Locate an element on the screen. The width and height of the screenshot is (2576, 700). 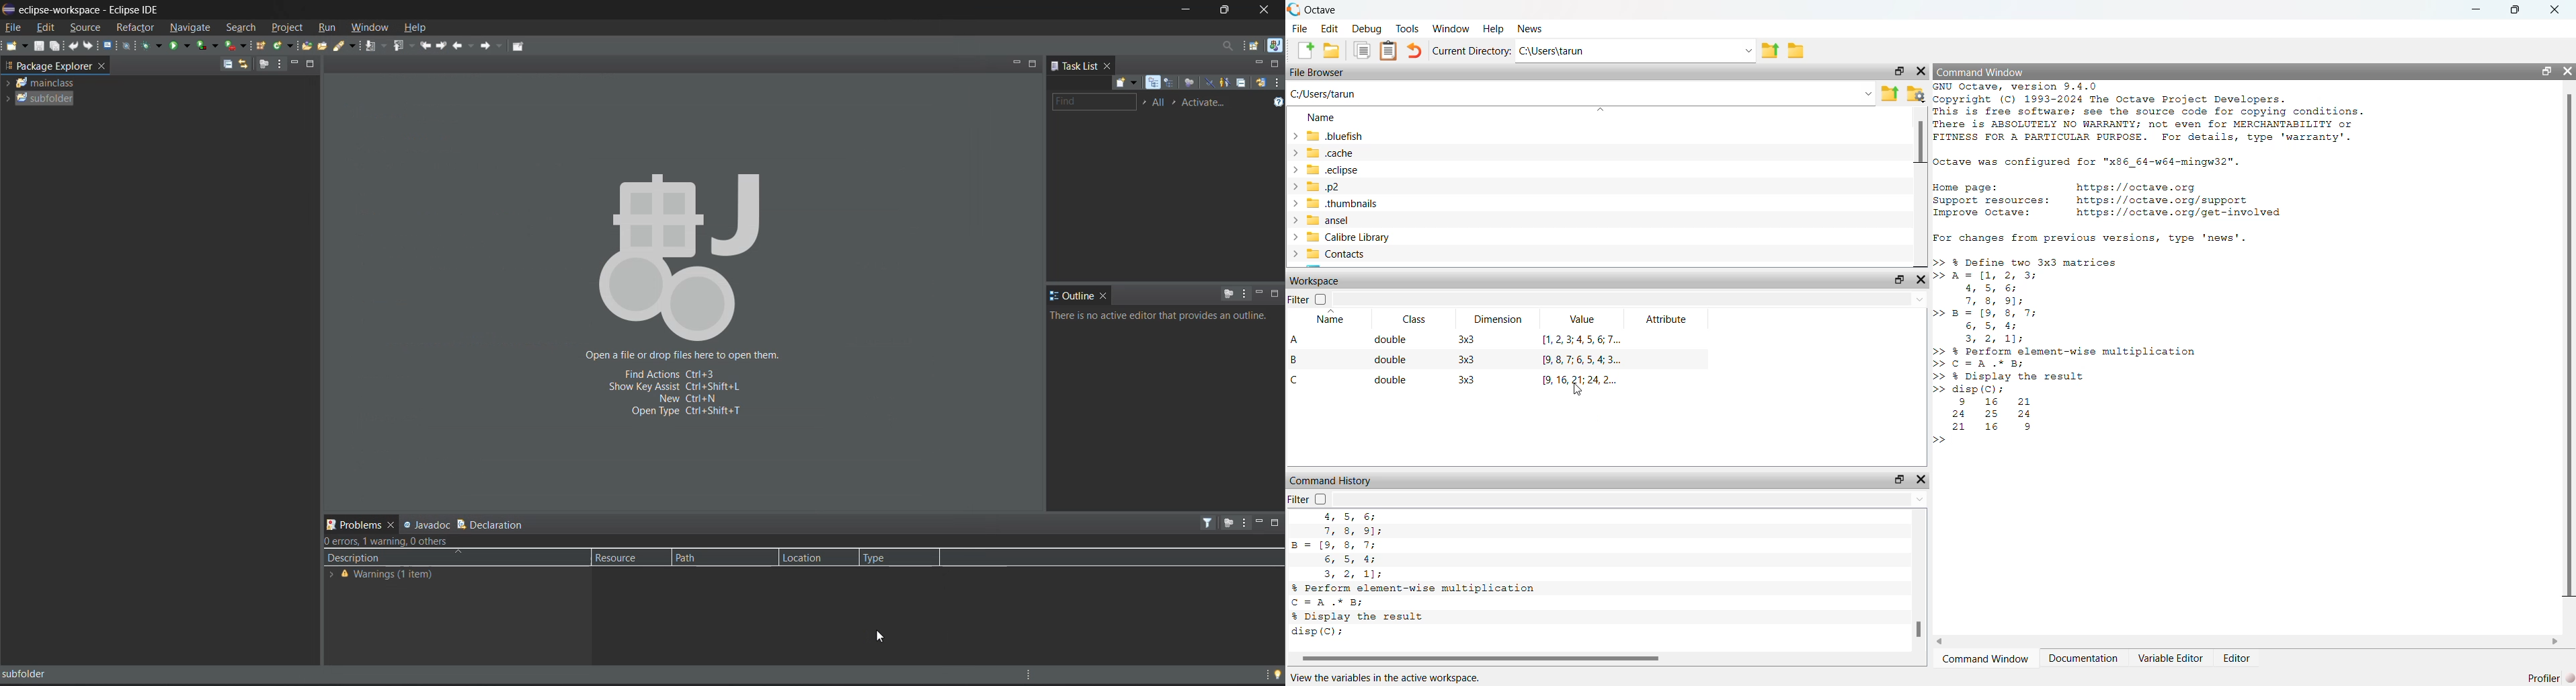
Parent Directory is located at coordinates (1769, 51).